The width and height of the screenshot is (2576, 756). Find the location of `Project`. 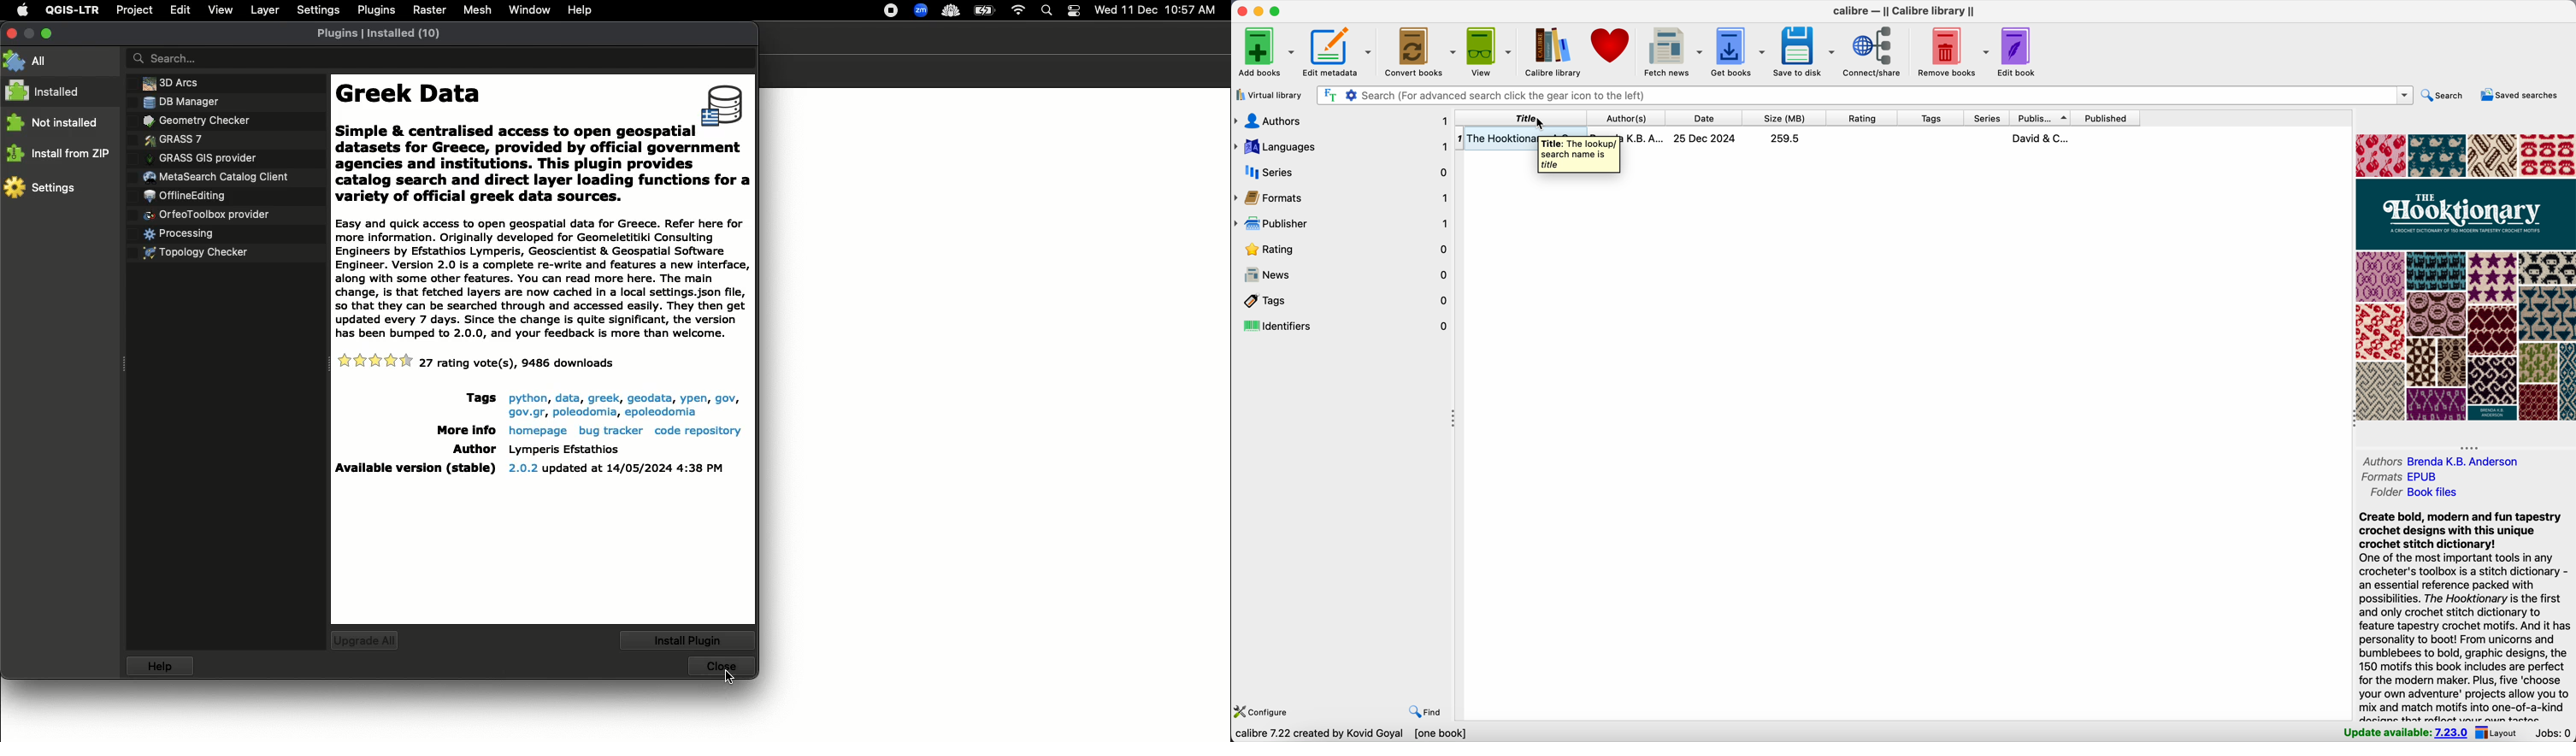

Project is located at coordinates (134, 10).